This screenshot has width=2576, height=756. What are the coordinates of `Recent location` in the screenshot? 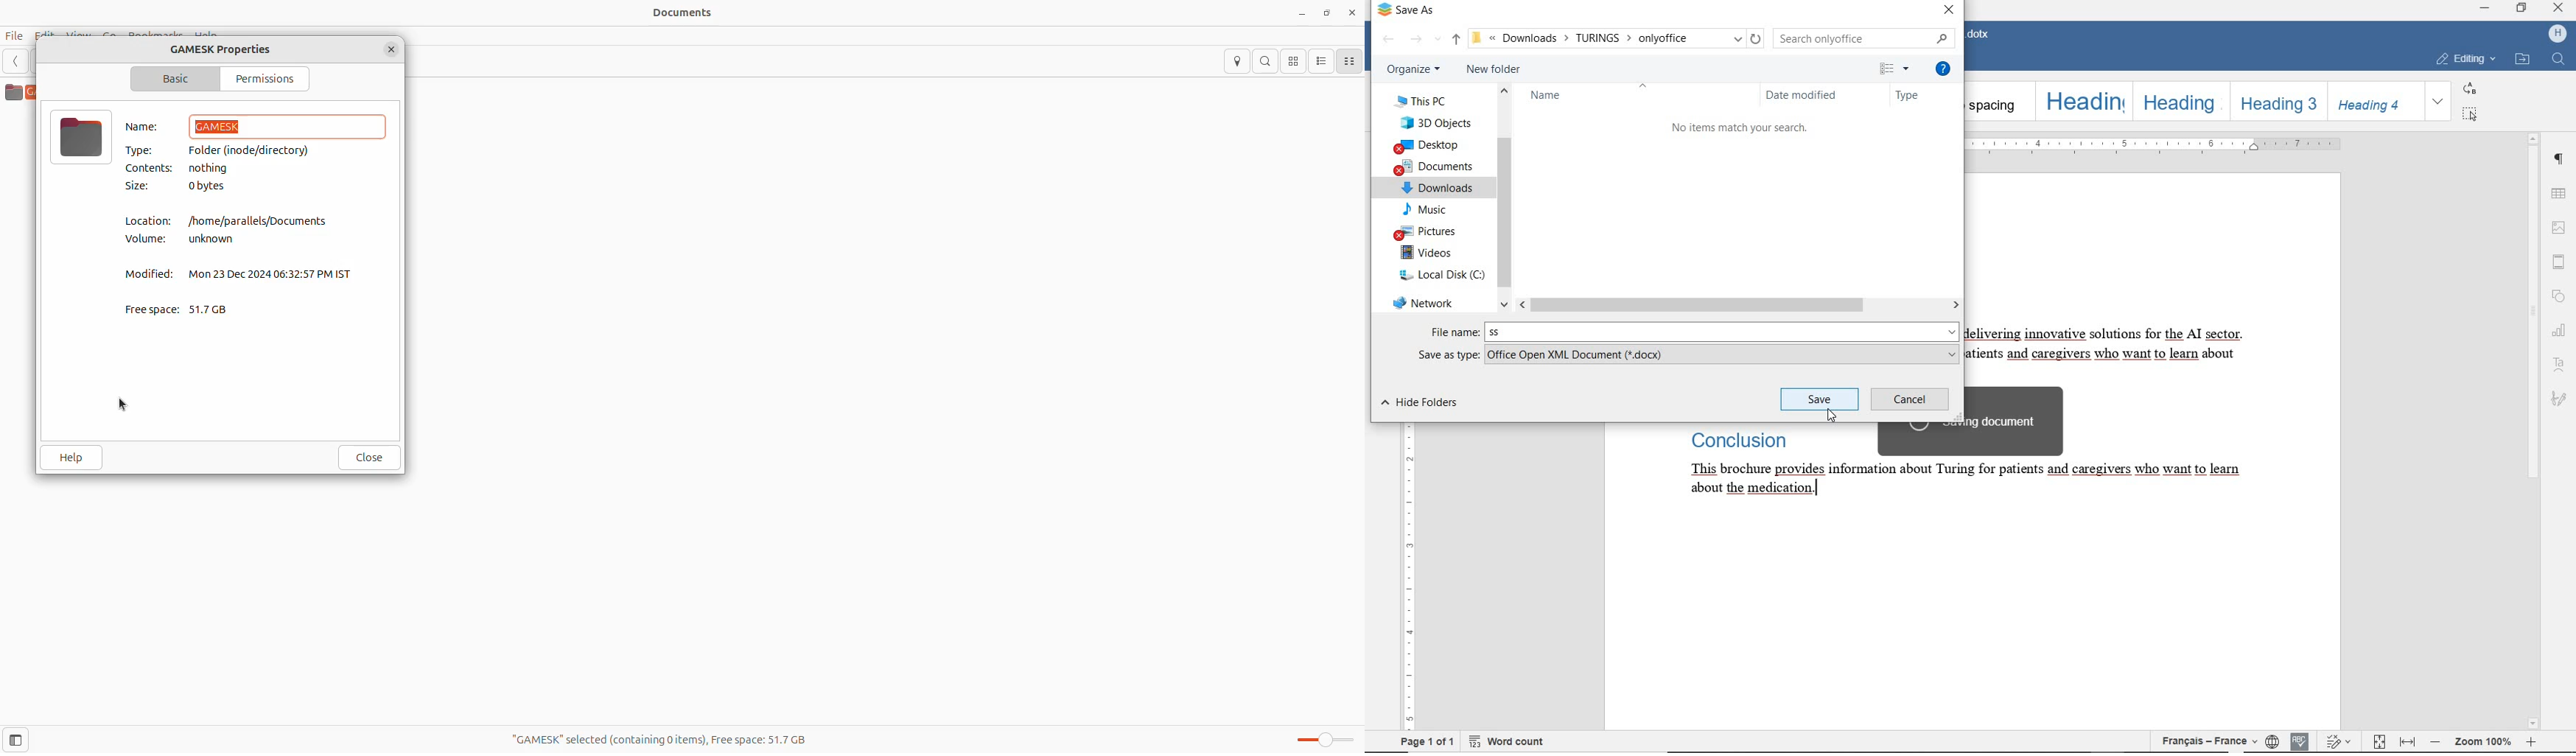 It's located at (1438, 41).